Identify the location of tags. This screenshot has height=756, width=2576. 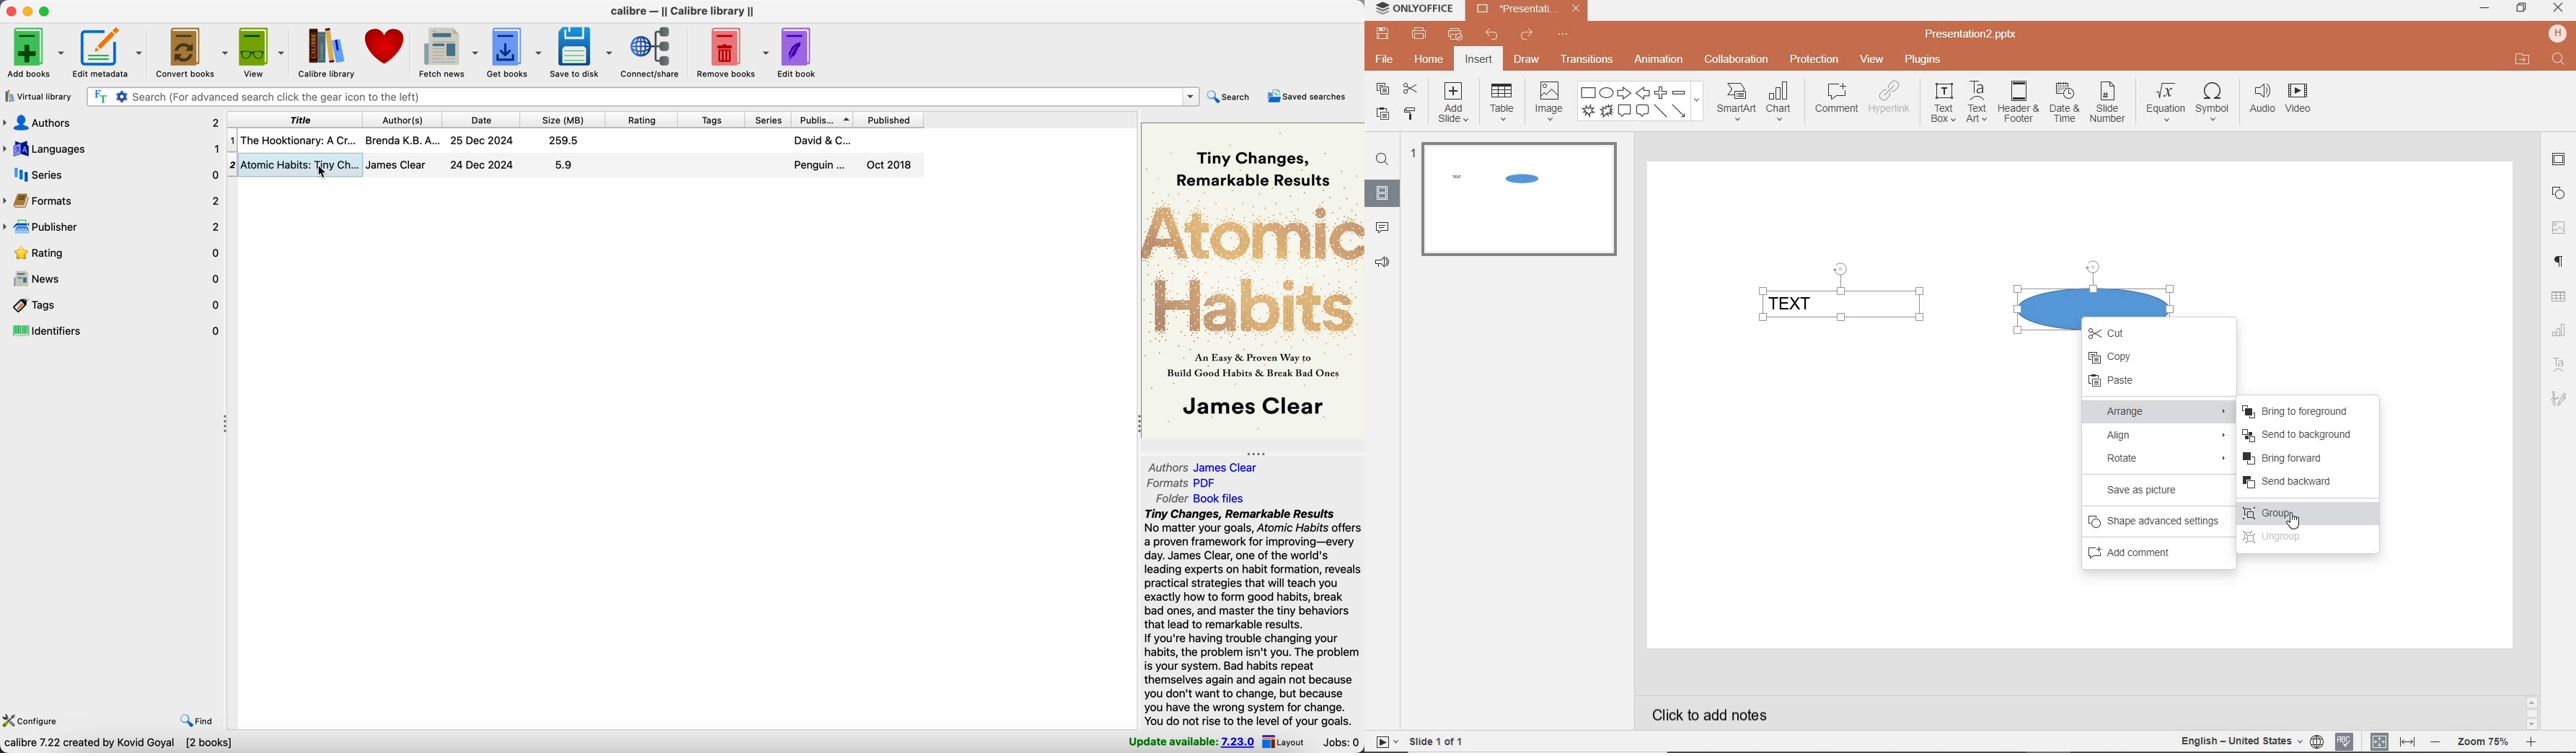
(112, 305).